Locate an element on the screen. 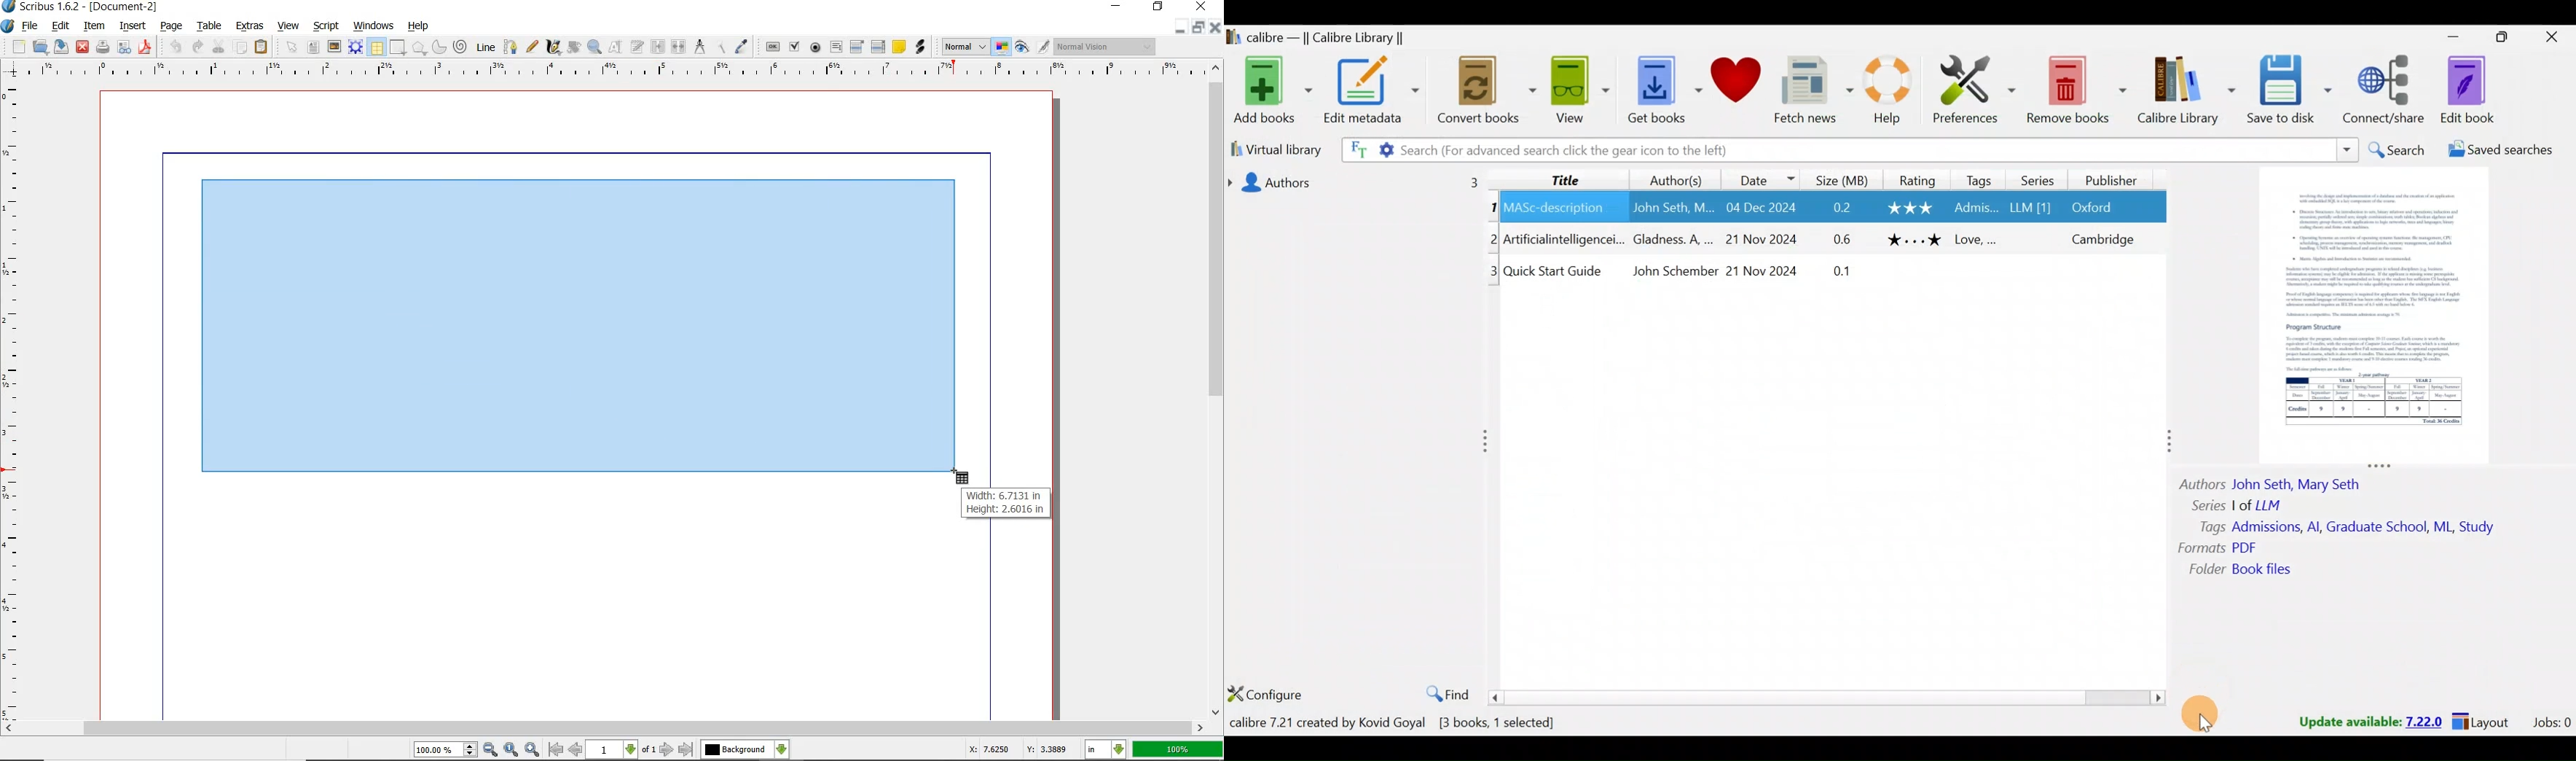  copy item properties is located at coordinates (721, 49).